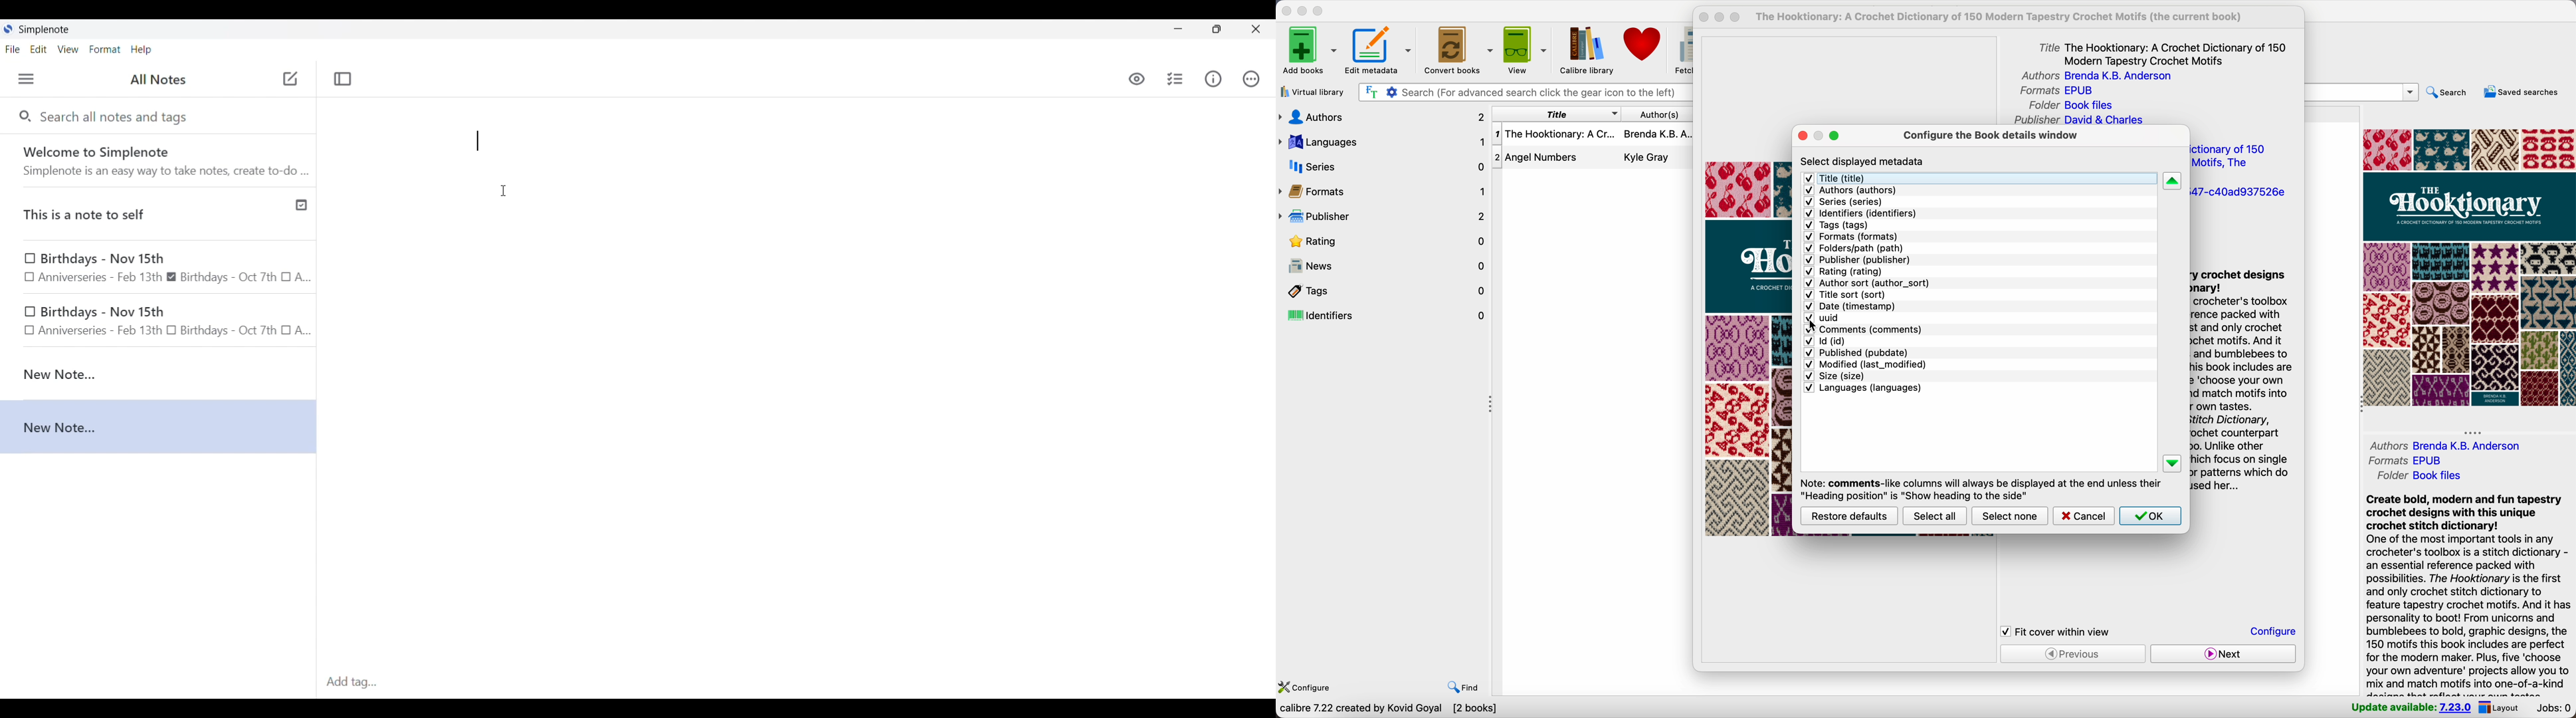 Image resolution: width=2576 pixels, height=728 pixels. I want to click on configure, so click(1304, 688).